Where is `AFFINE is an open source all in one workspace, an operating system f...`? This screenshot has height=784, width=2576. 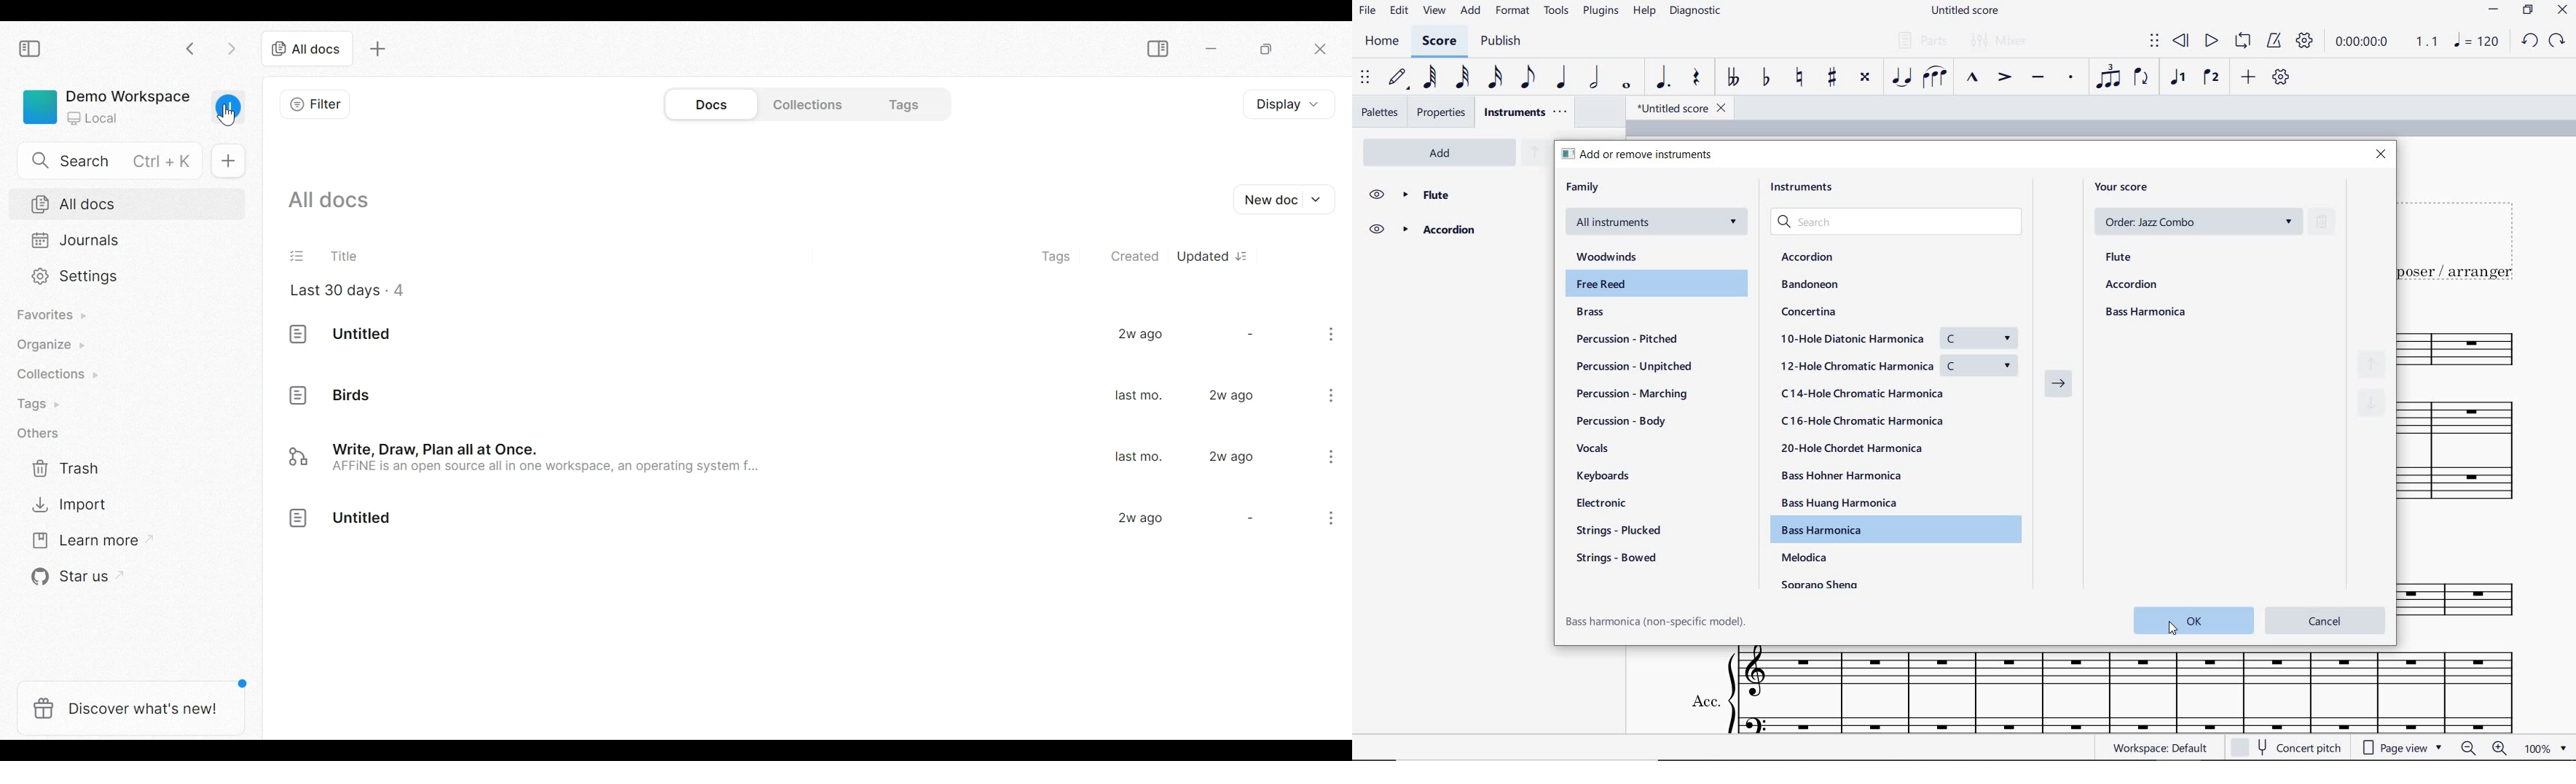
AFFINE is an open source all in one workspace, an operating system f... is located at coordinates (552, 470).